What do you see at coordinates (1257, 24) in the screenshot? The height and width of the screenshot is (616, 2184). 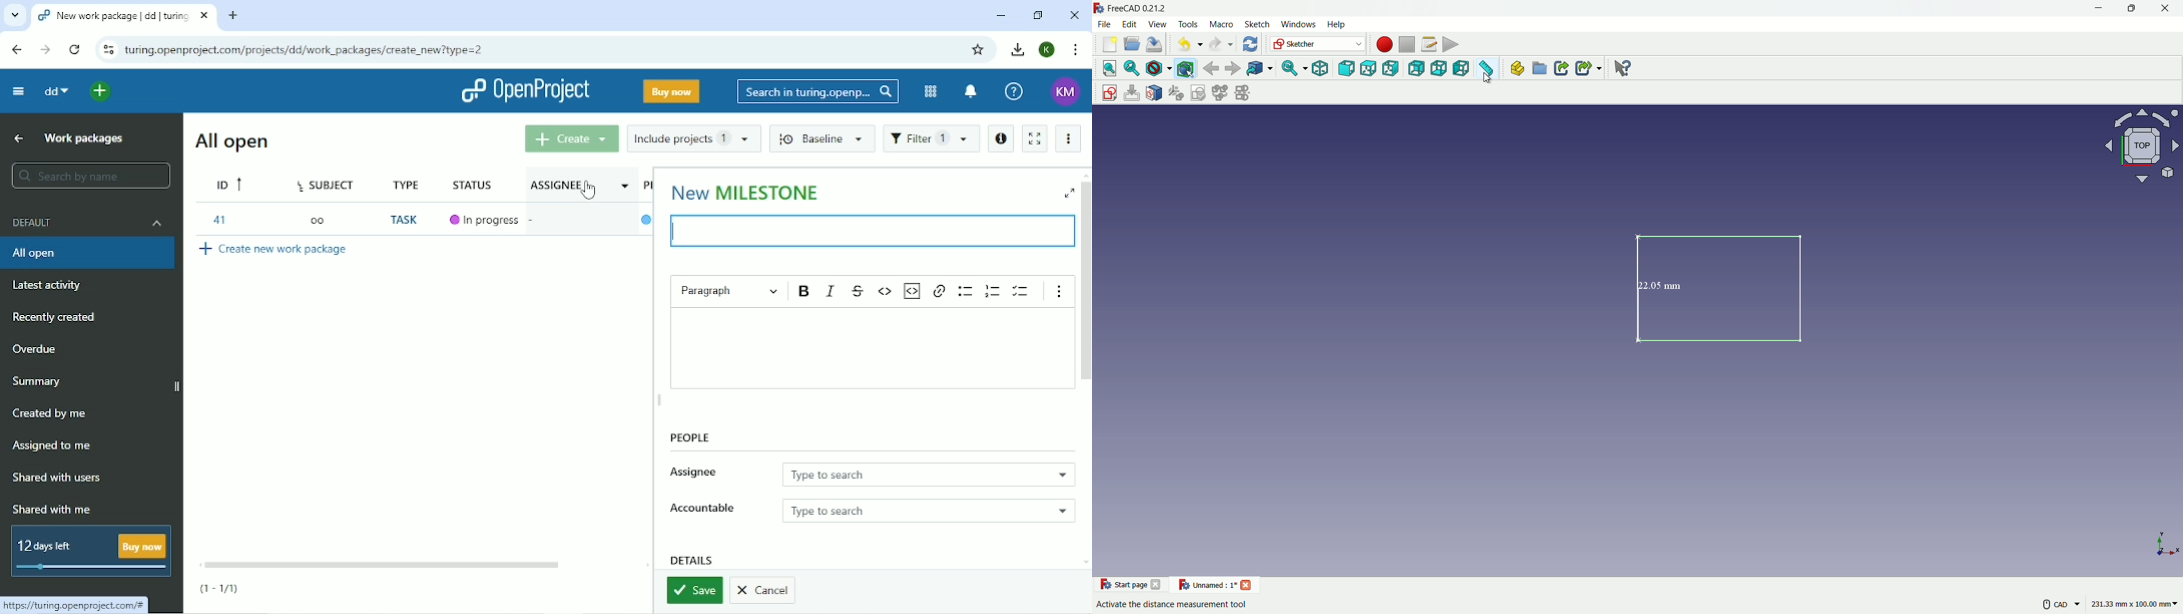 I see `sketch menu` at bounding box center [1257, 24].